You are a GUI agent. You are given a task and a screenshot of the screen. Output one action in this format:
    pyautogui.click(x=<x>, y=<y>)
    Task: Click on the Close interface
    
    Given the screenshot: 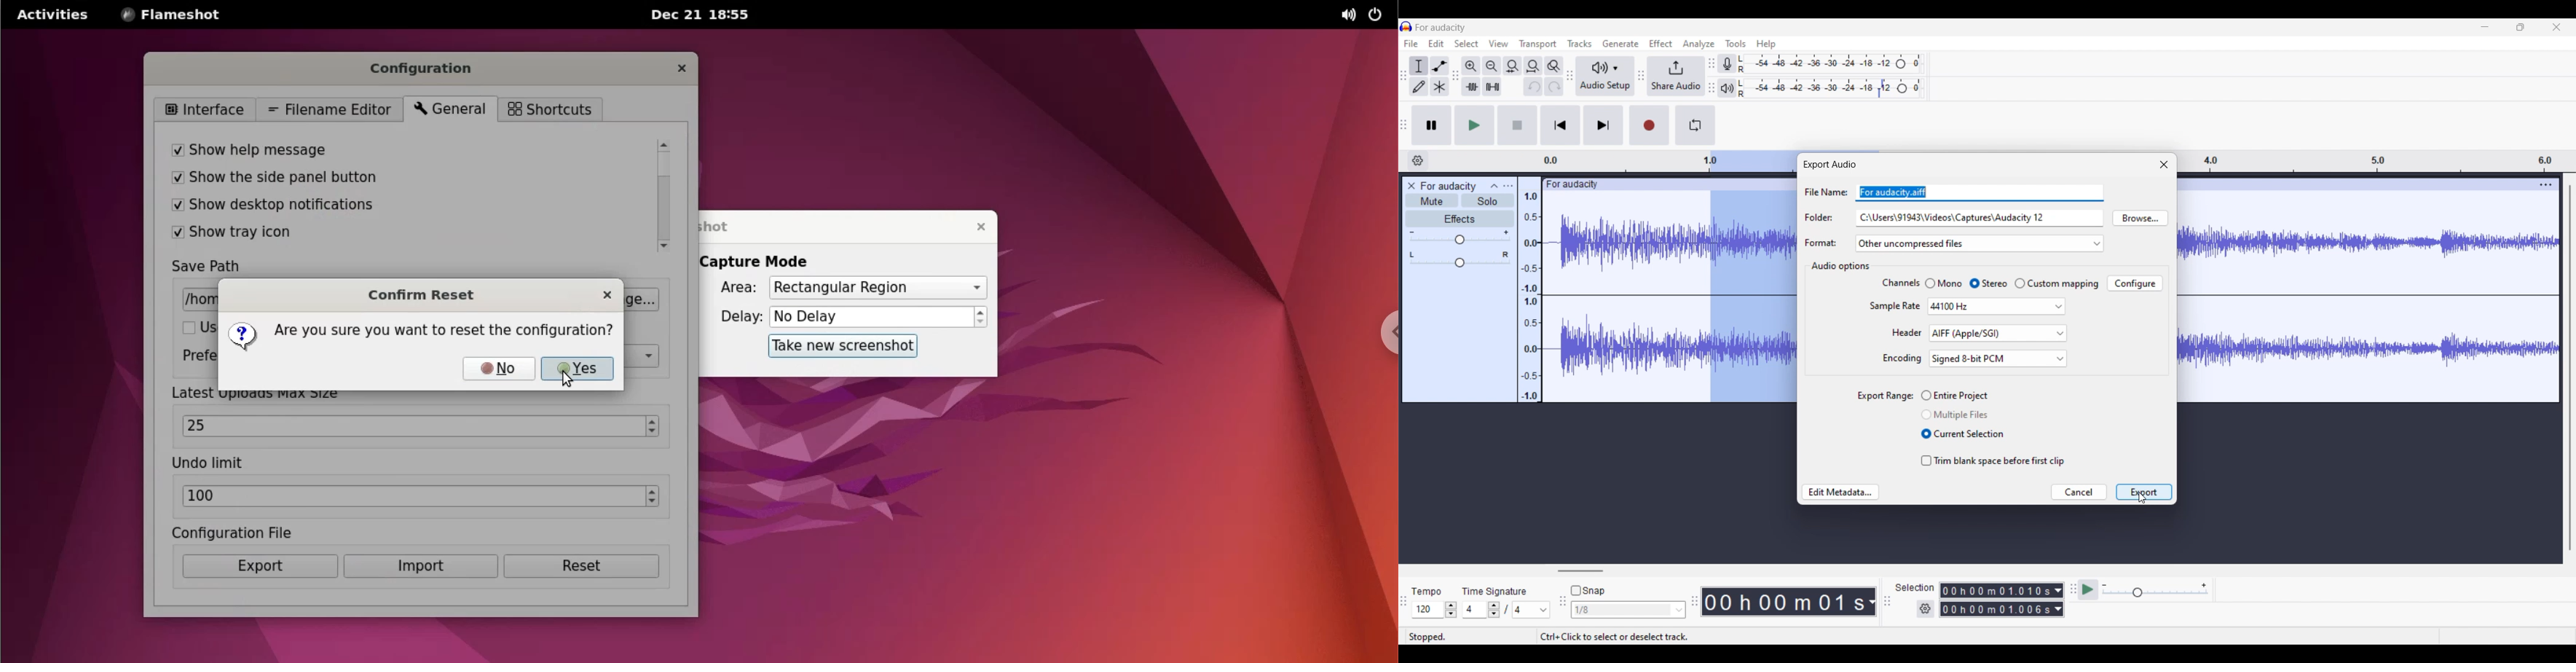 What is the action you would take?
    pyautogui.click(x=2557, y=27)
    